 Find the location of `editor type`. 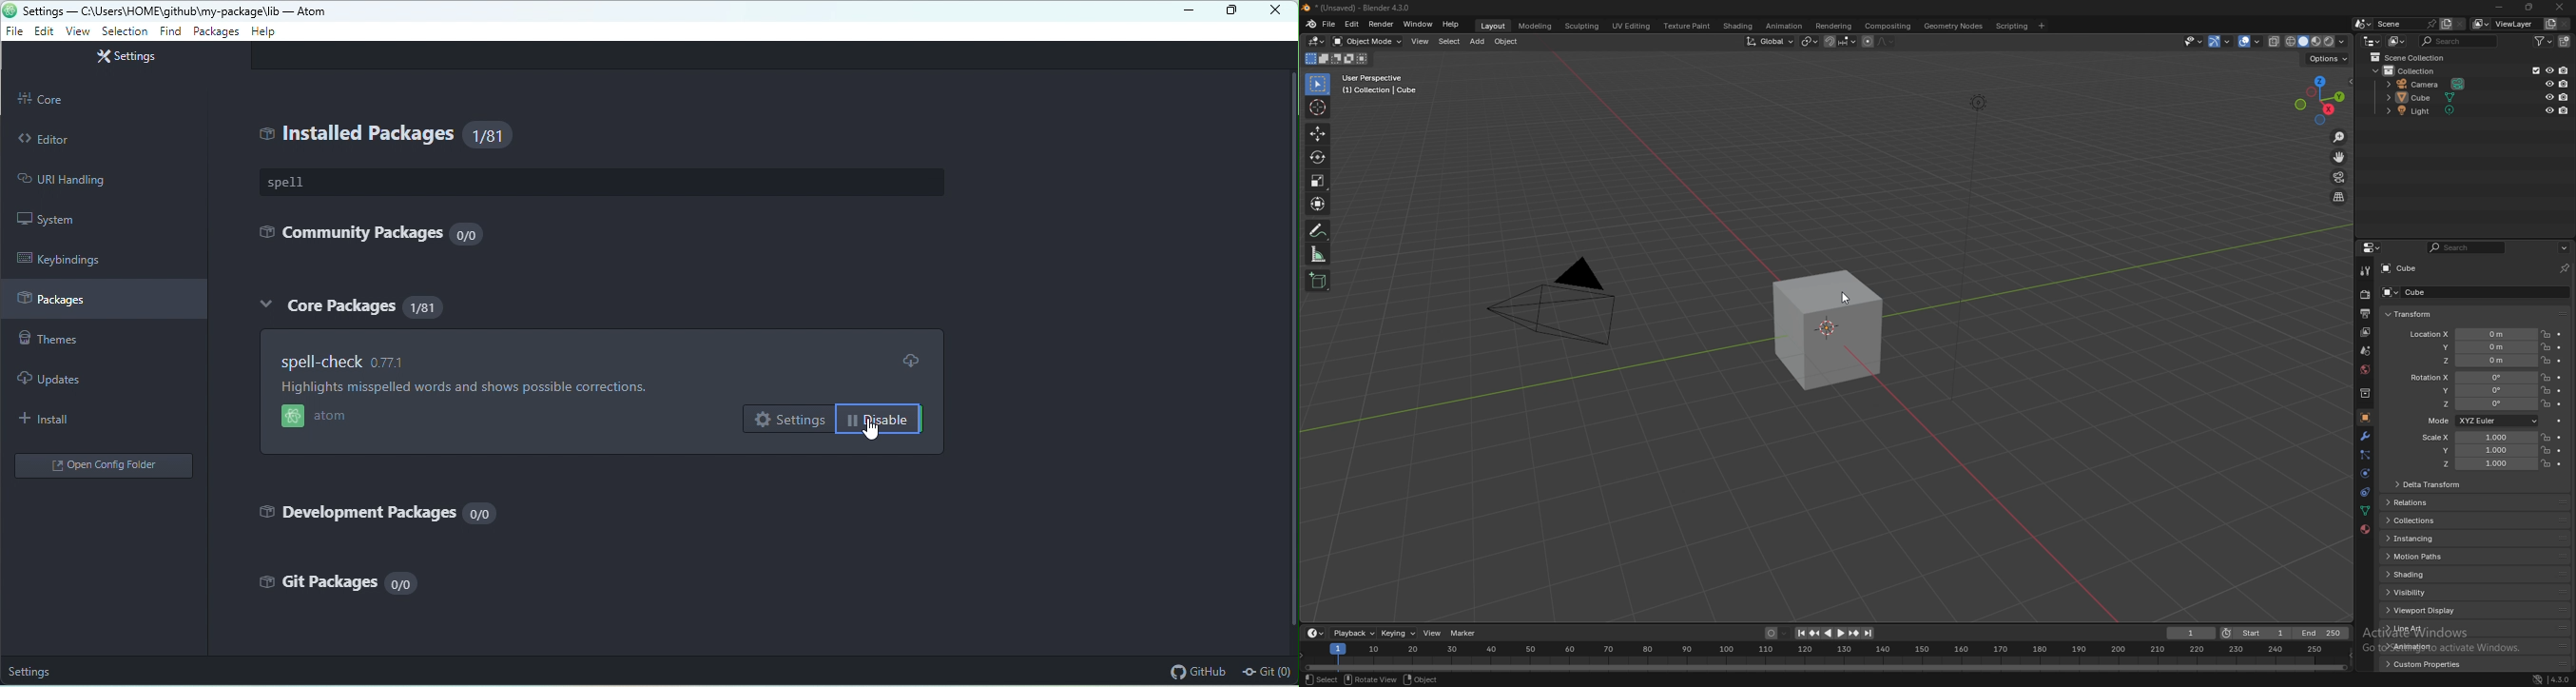

editor type is located at coordinates (1314, 634).